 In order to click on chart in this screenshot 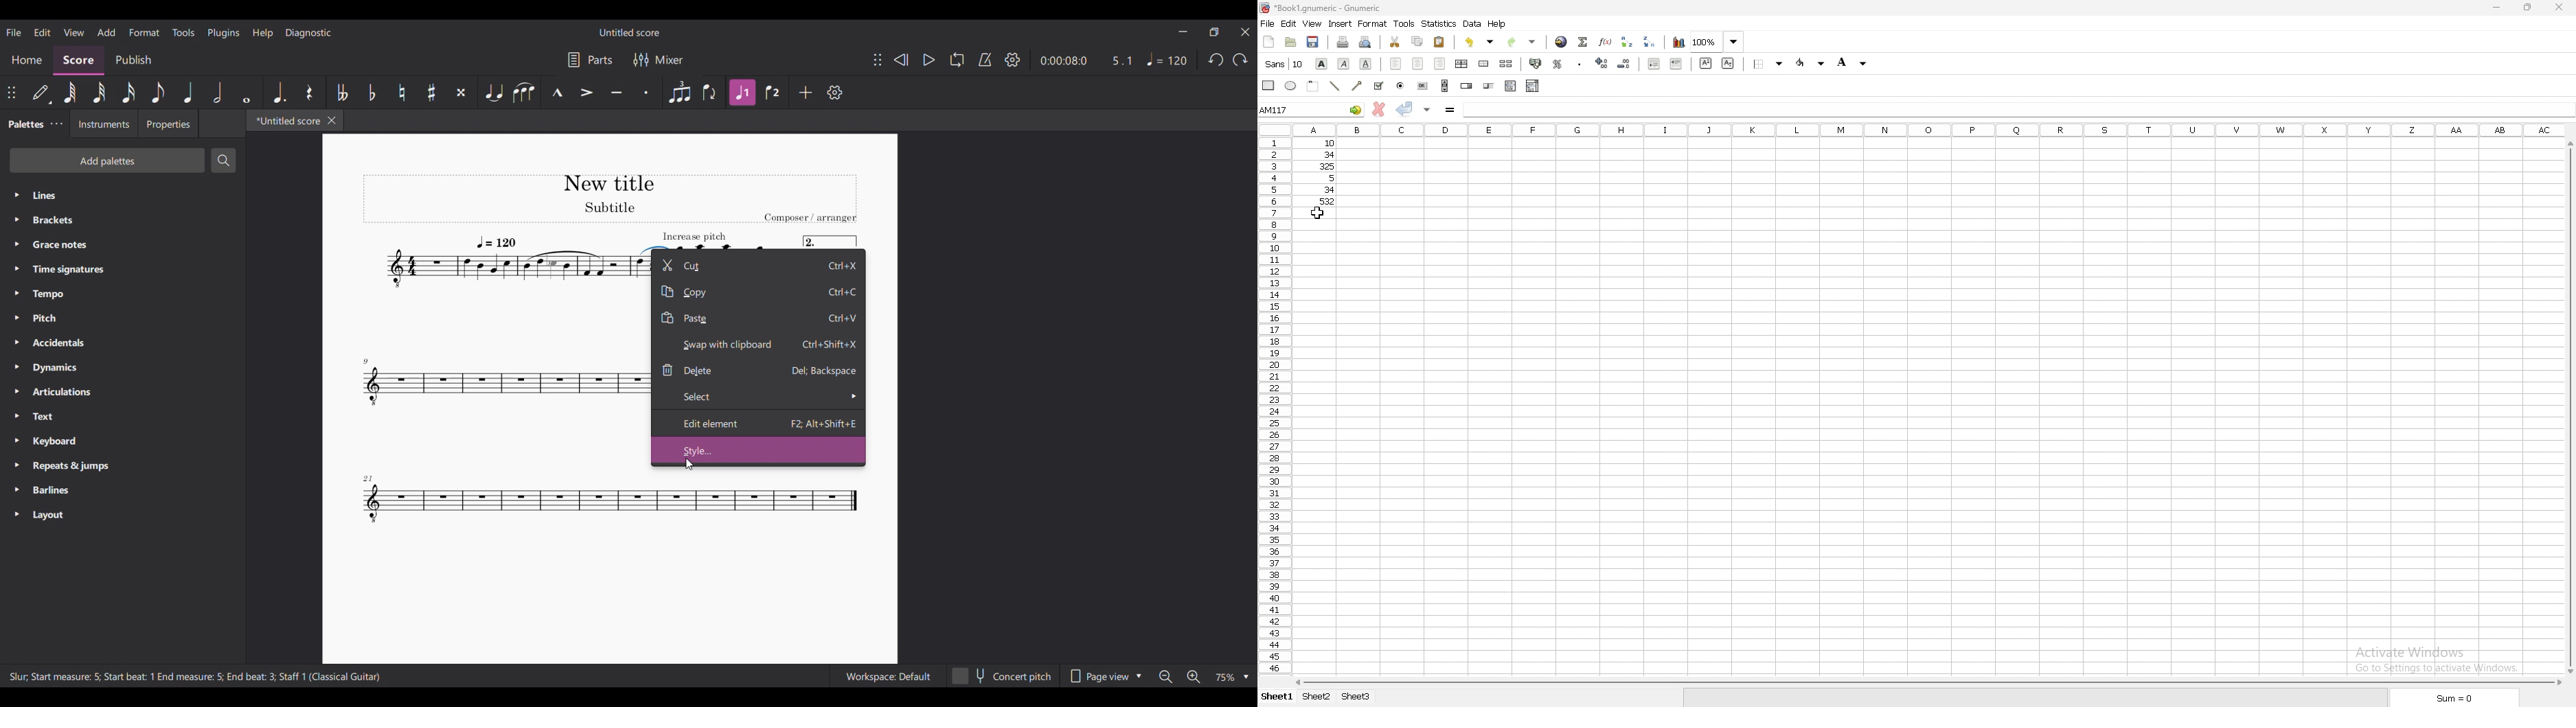, I will do `click(1679, 43)`.